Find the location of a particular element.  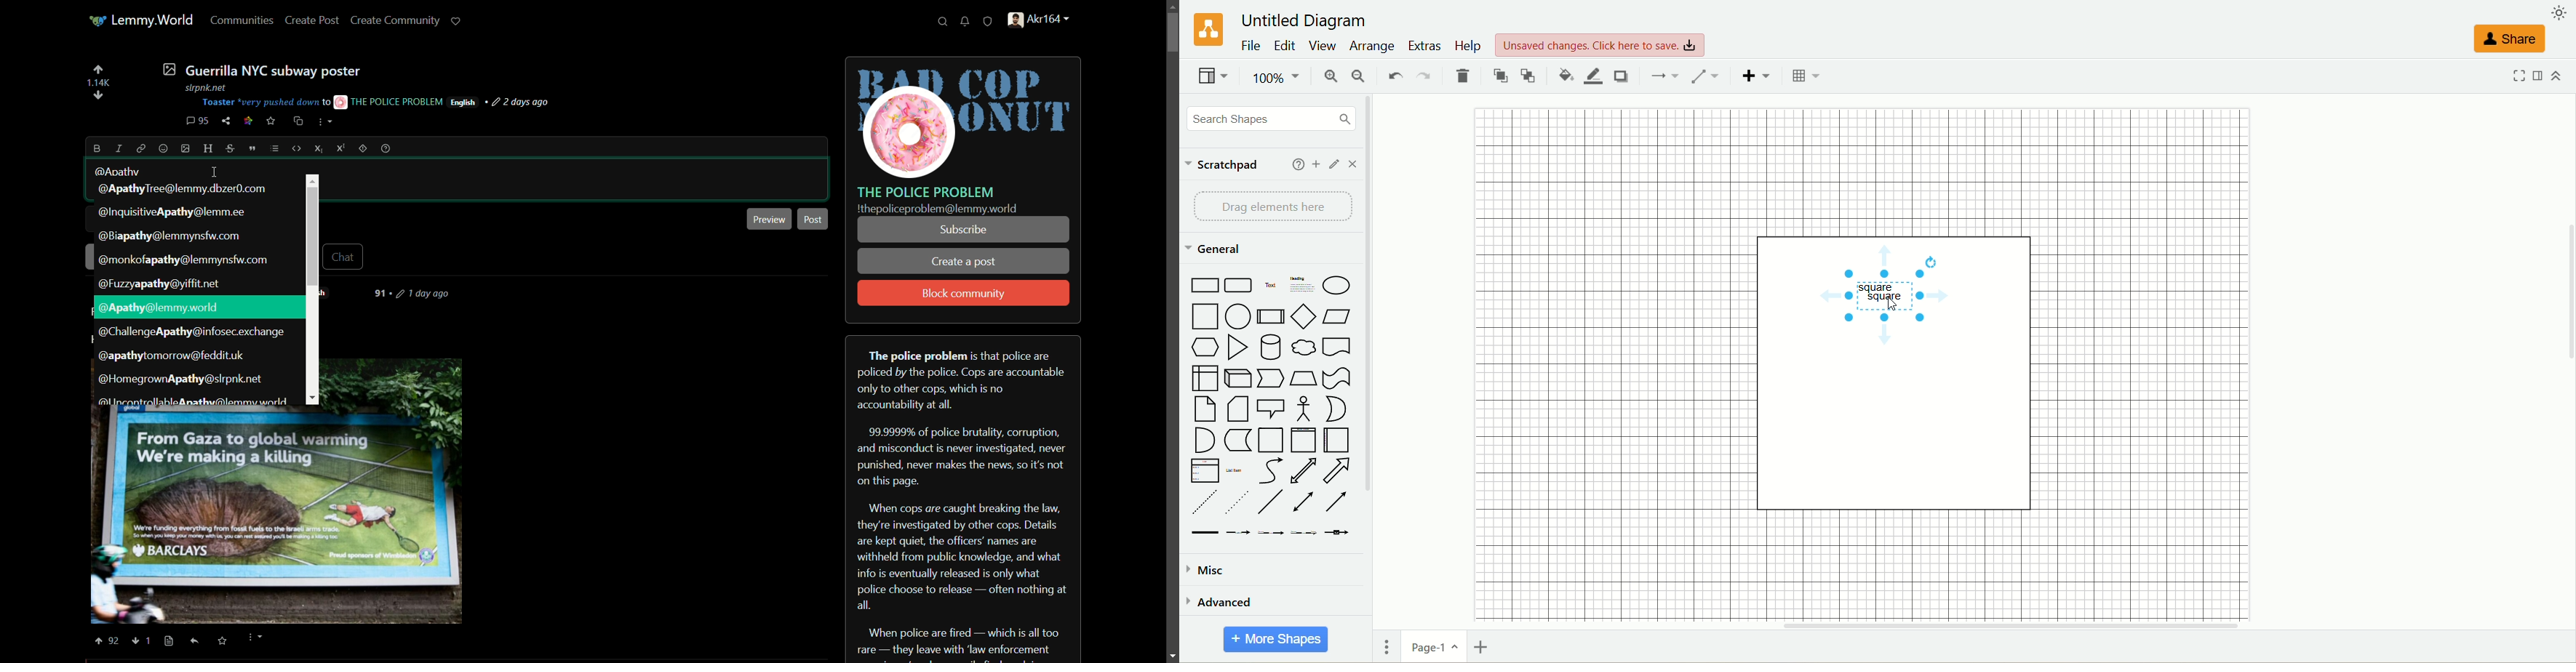

emoji is located at coordinates (163, 149).